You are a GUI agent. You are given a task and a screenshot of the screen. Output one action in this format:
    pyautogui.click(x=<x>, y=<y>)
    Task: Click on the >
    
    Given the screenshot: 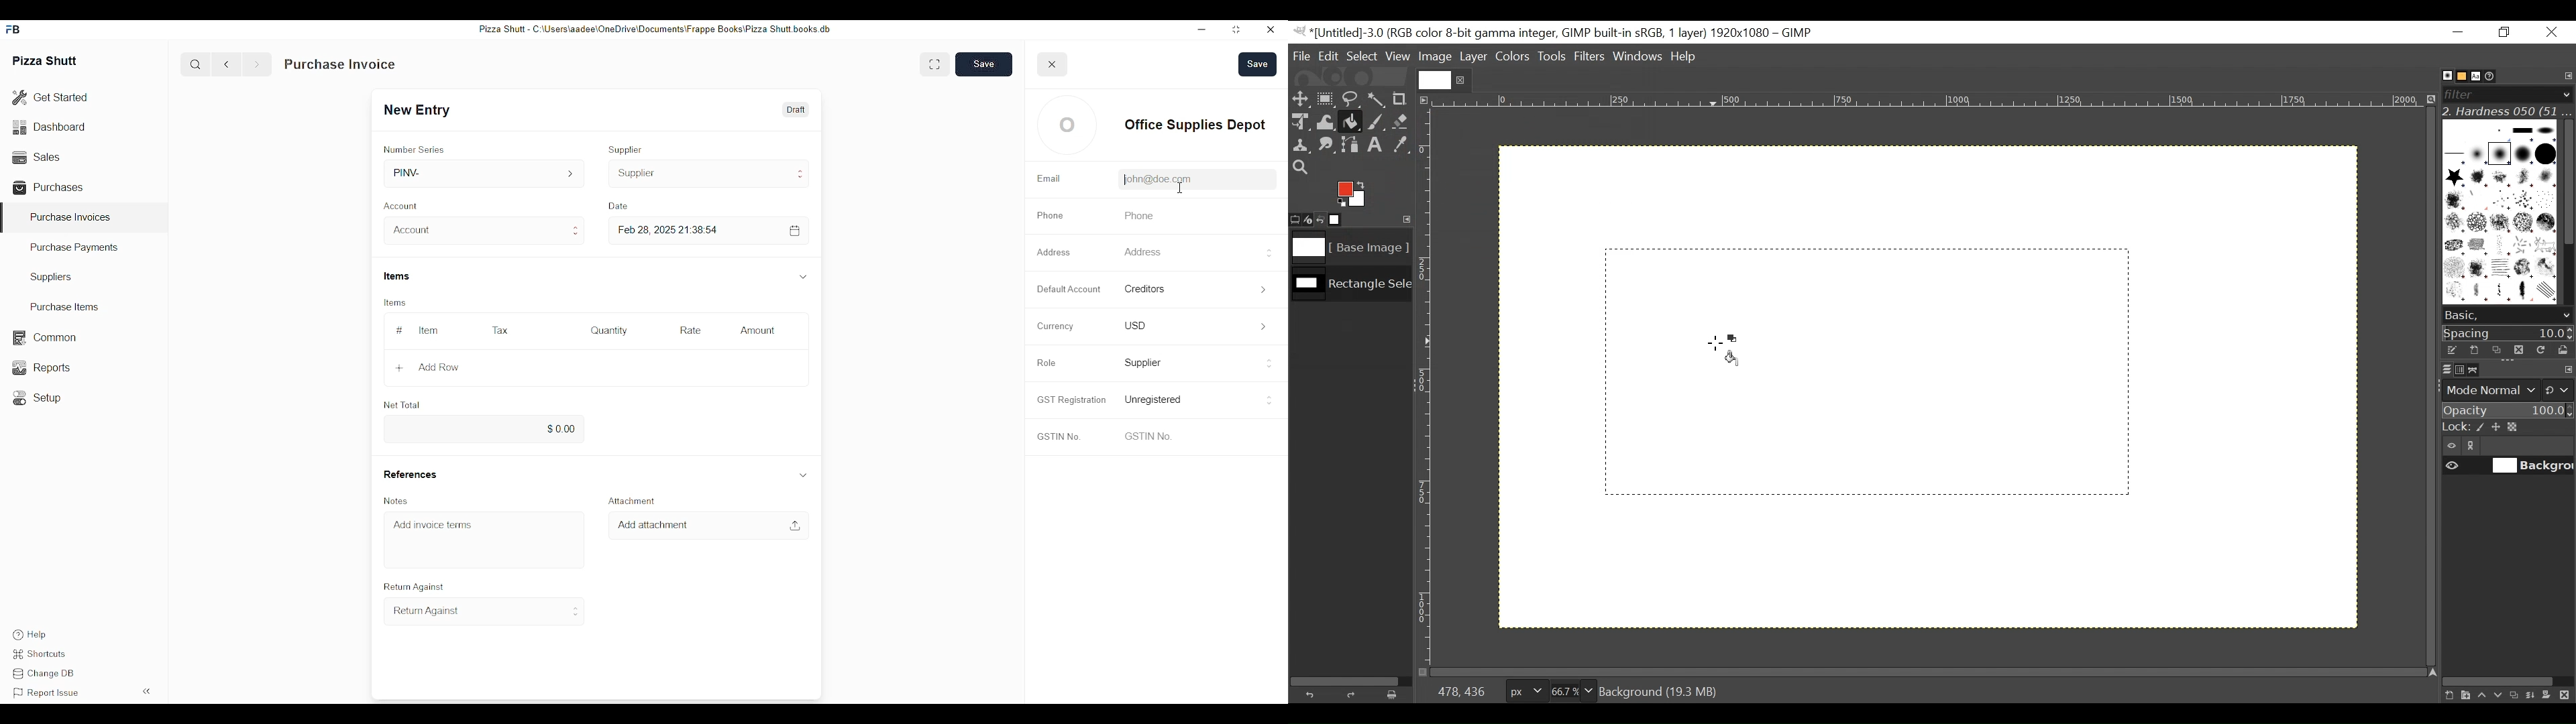 What is the action you would take?
    pyautogui.click(x=1263, y=327)
    